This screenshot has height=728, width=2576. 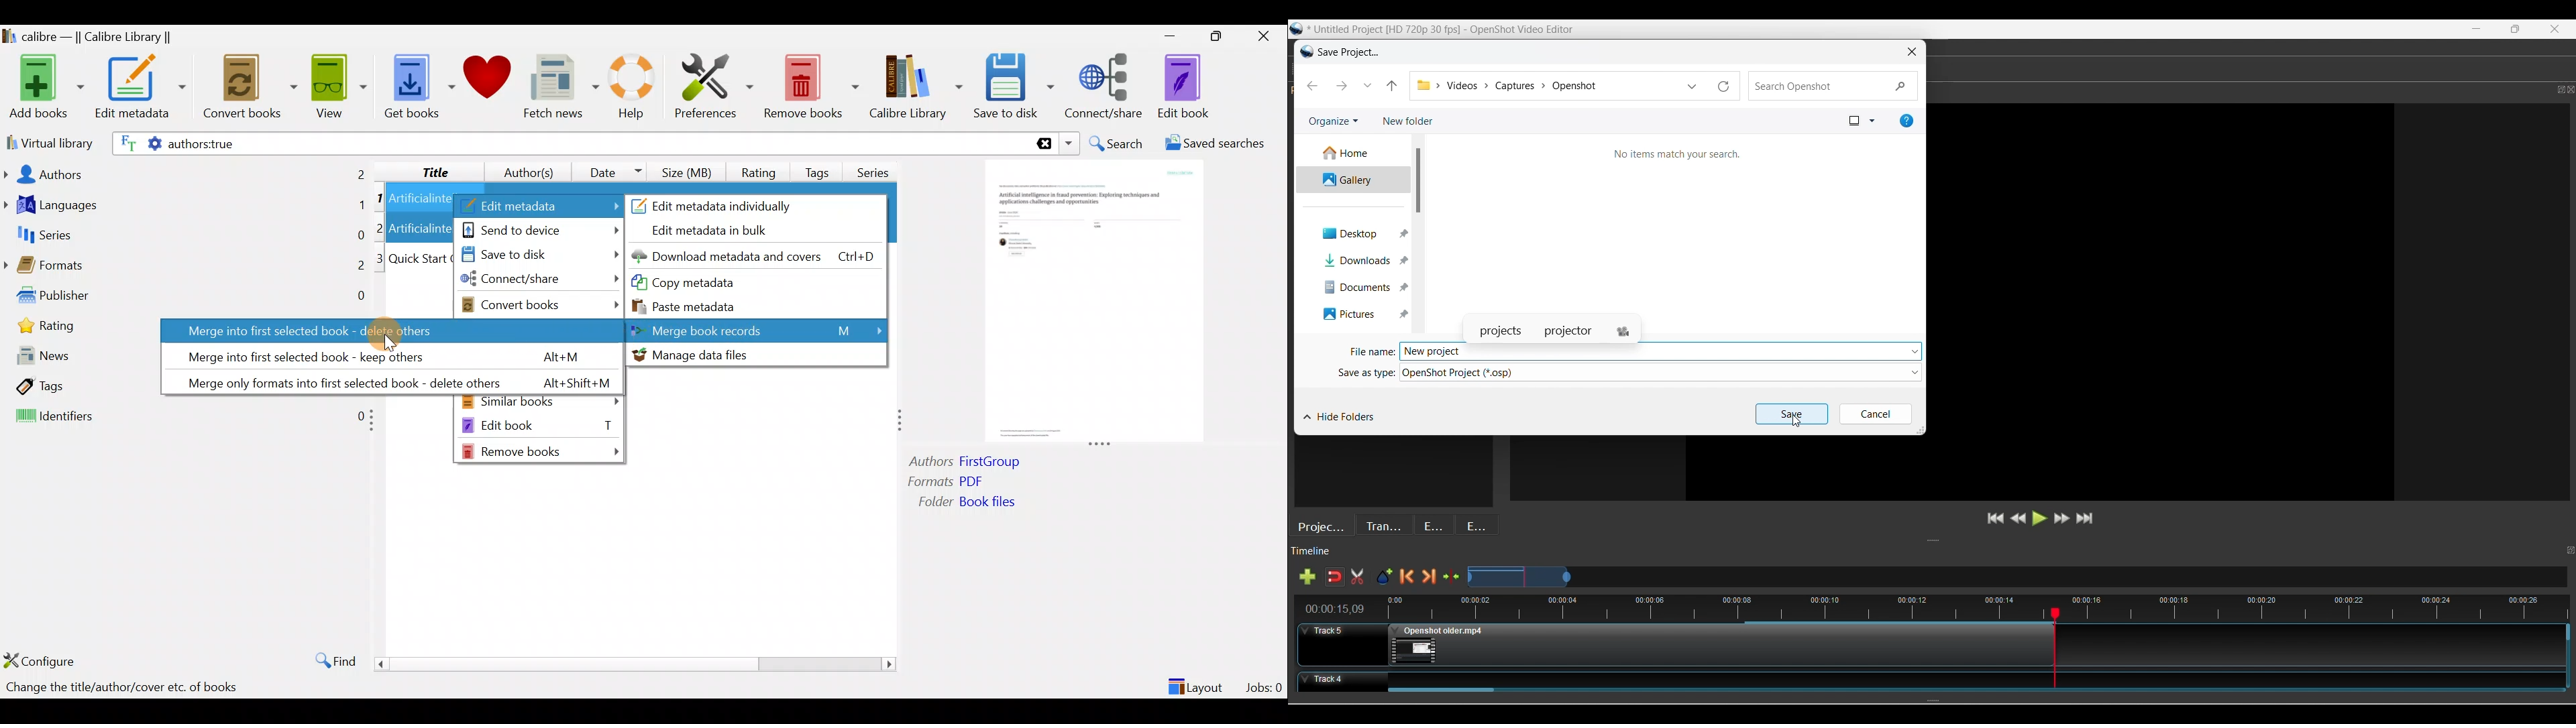 I want to click on Title, so click(x=425, y=170).